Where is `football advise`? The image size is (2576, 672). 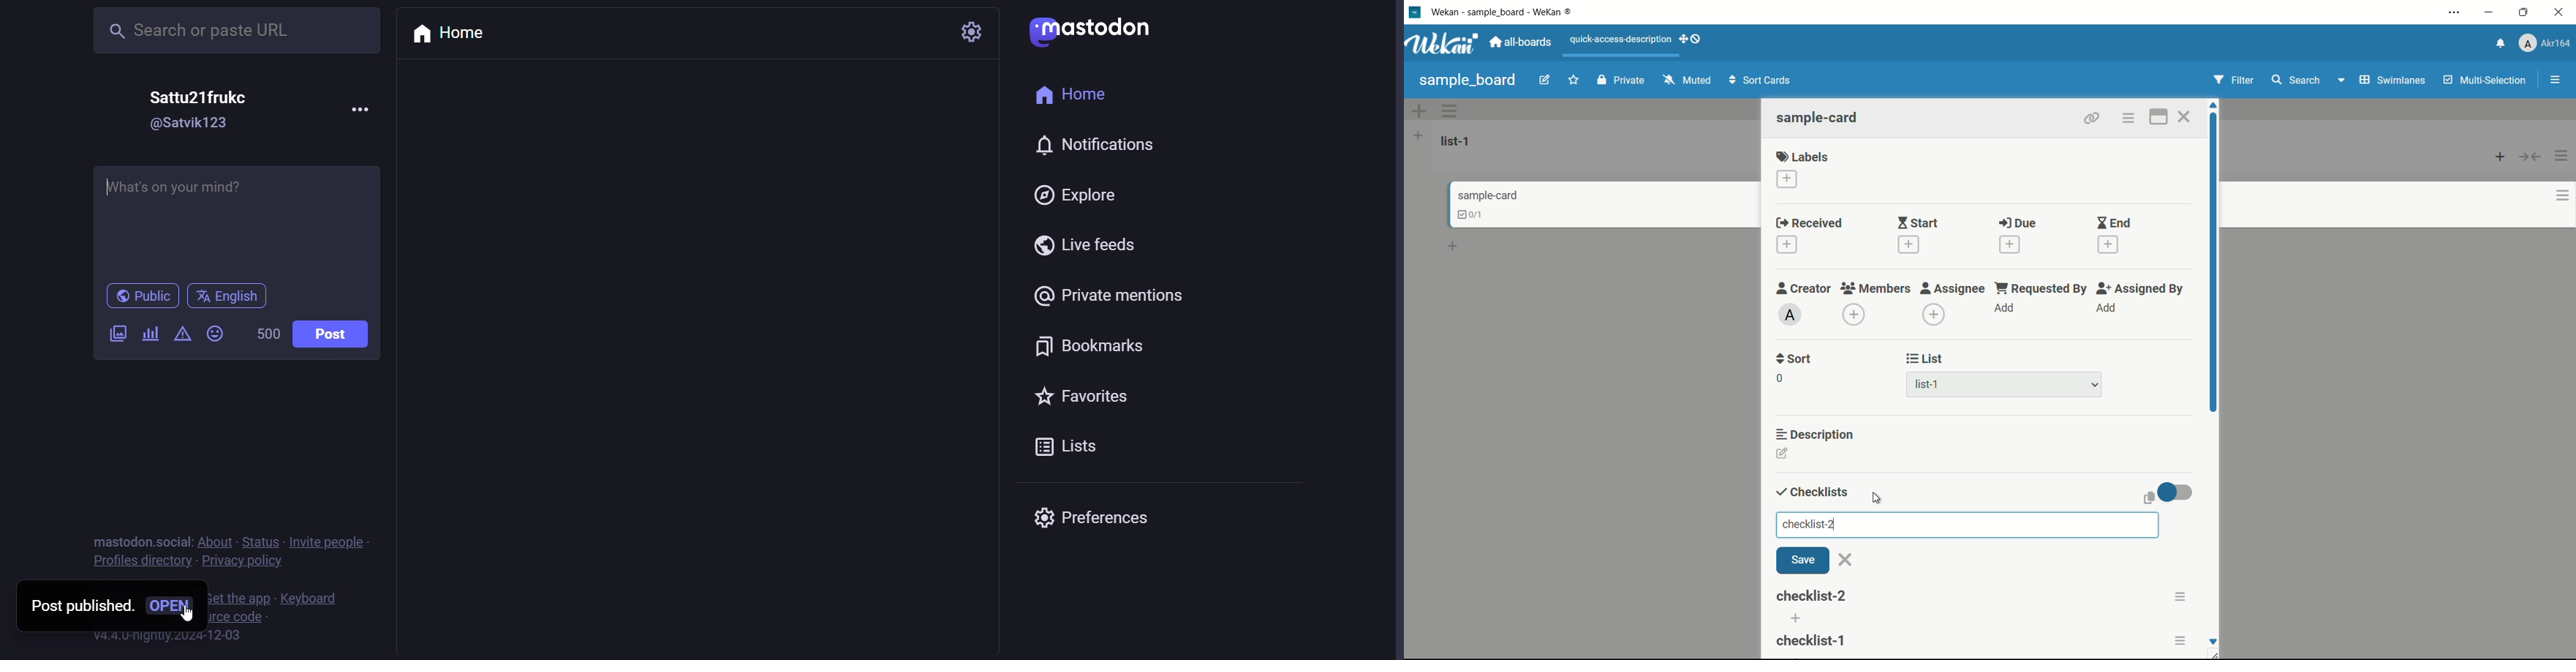 football advise is located at coordinates (243, 220).